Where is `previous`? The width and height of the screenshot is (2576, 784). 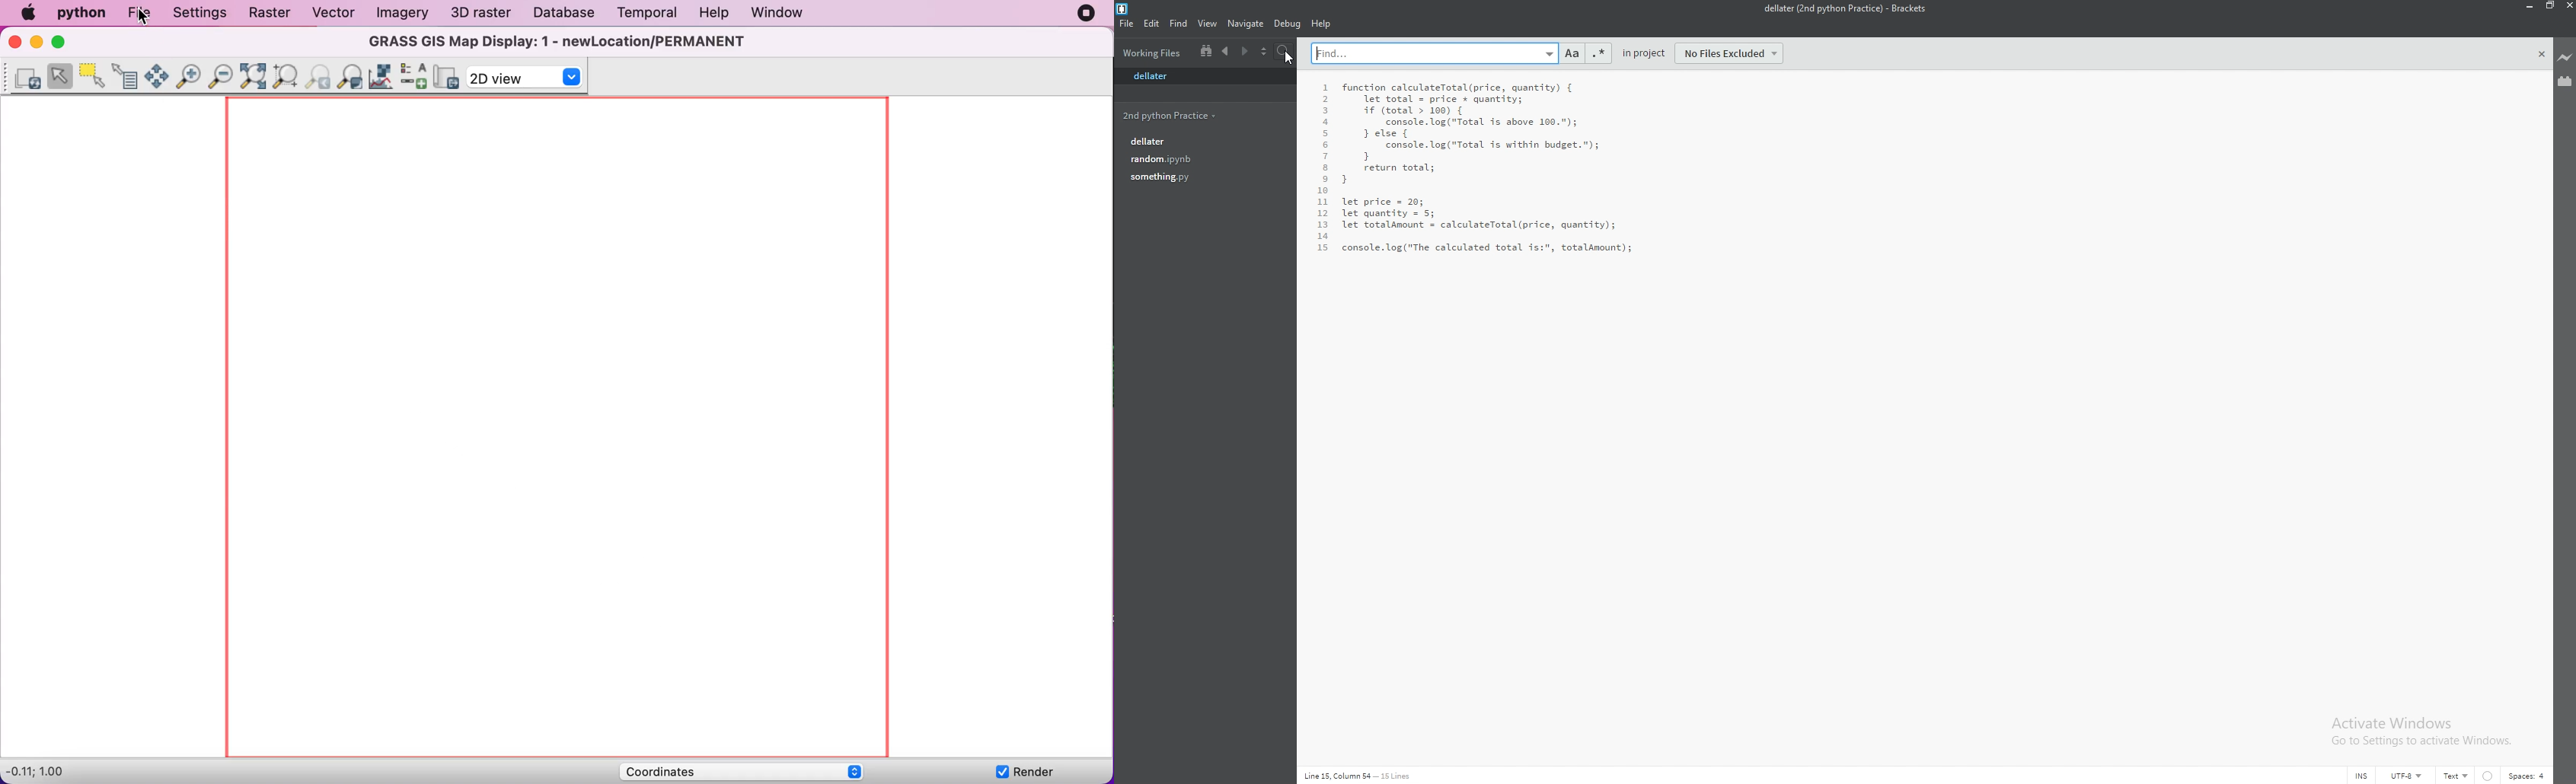 previous is located at coordinates (1224, 52).